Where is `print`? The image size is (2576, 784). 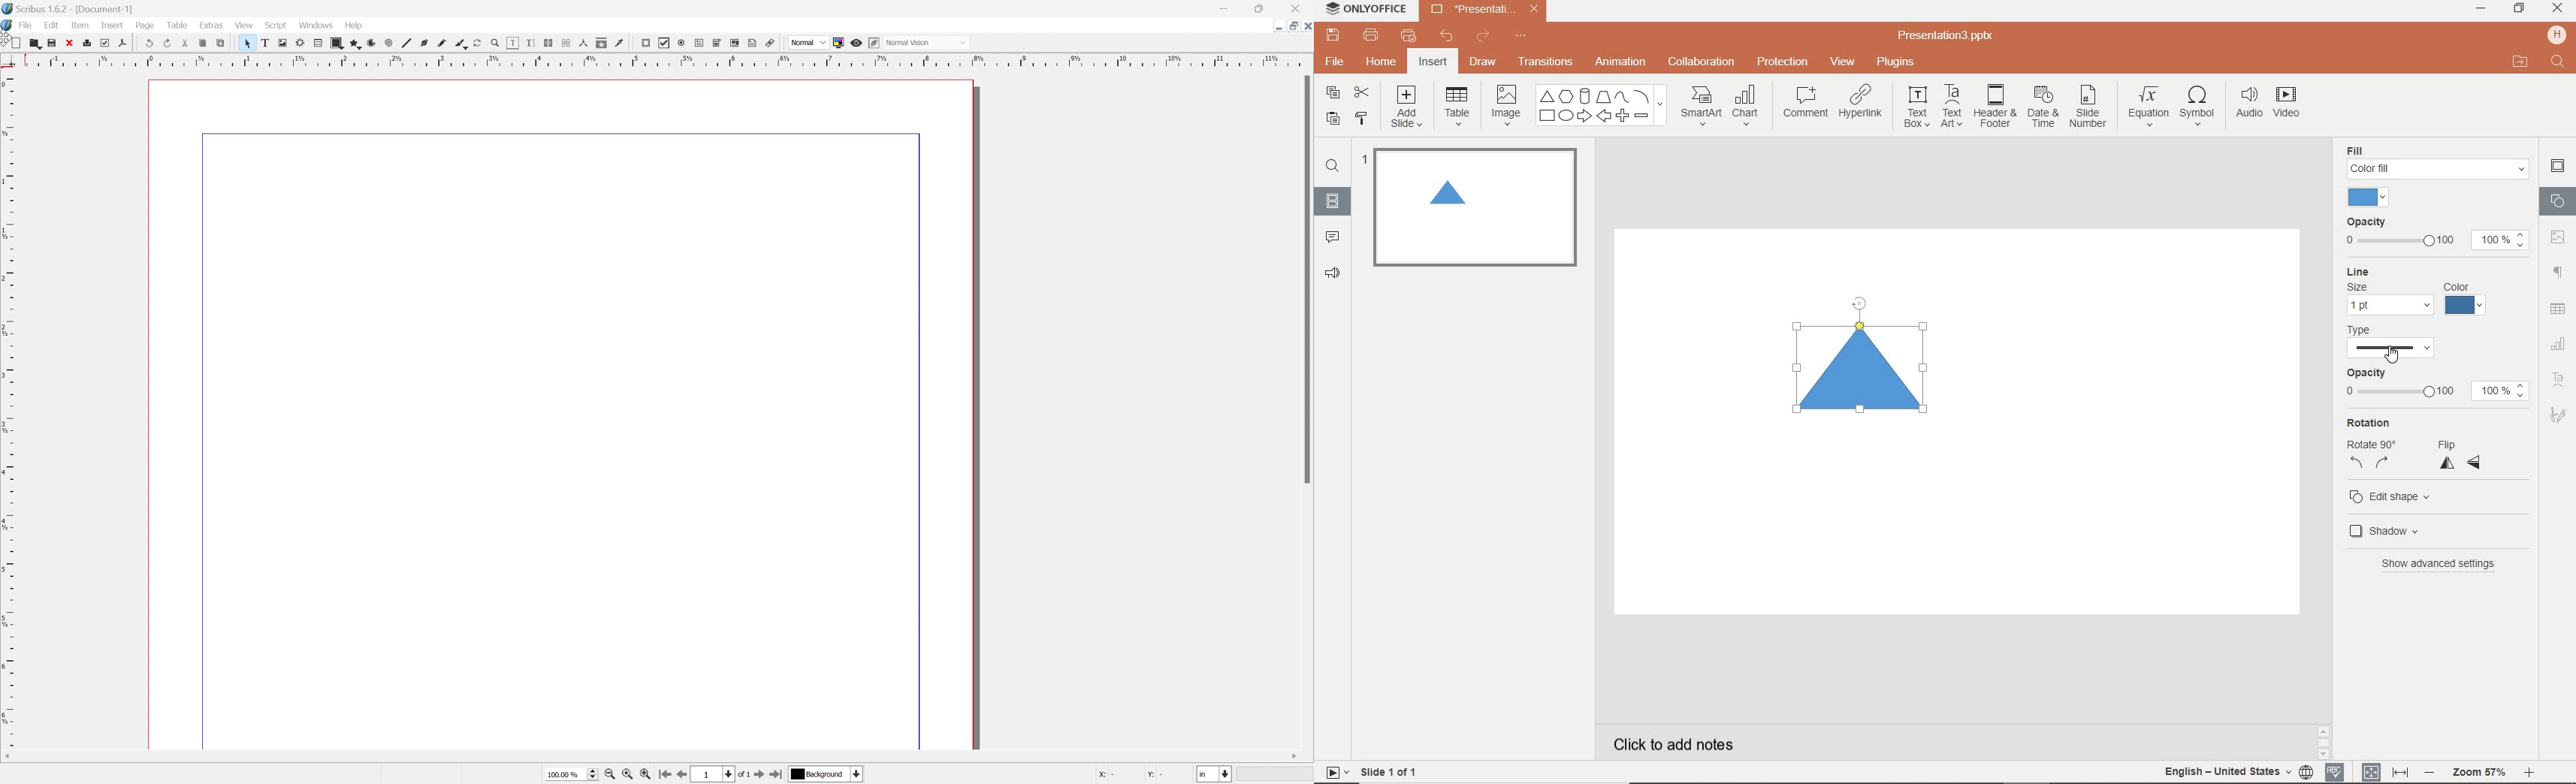 print is located at coordinates (88, 43).